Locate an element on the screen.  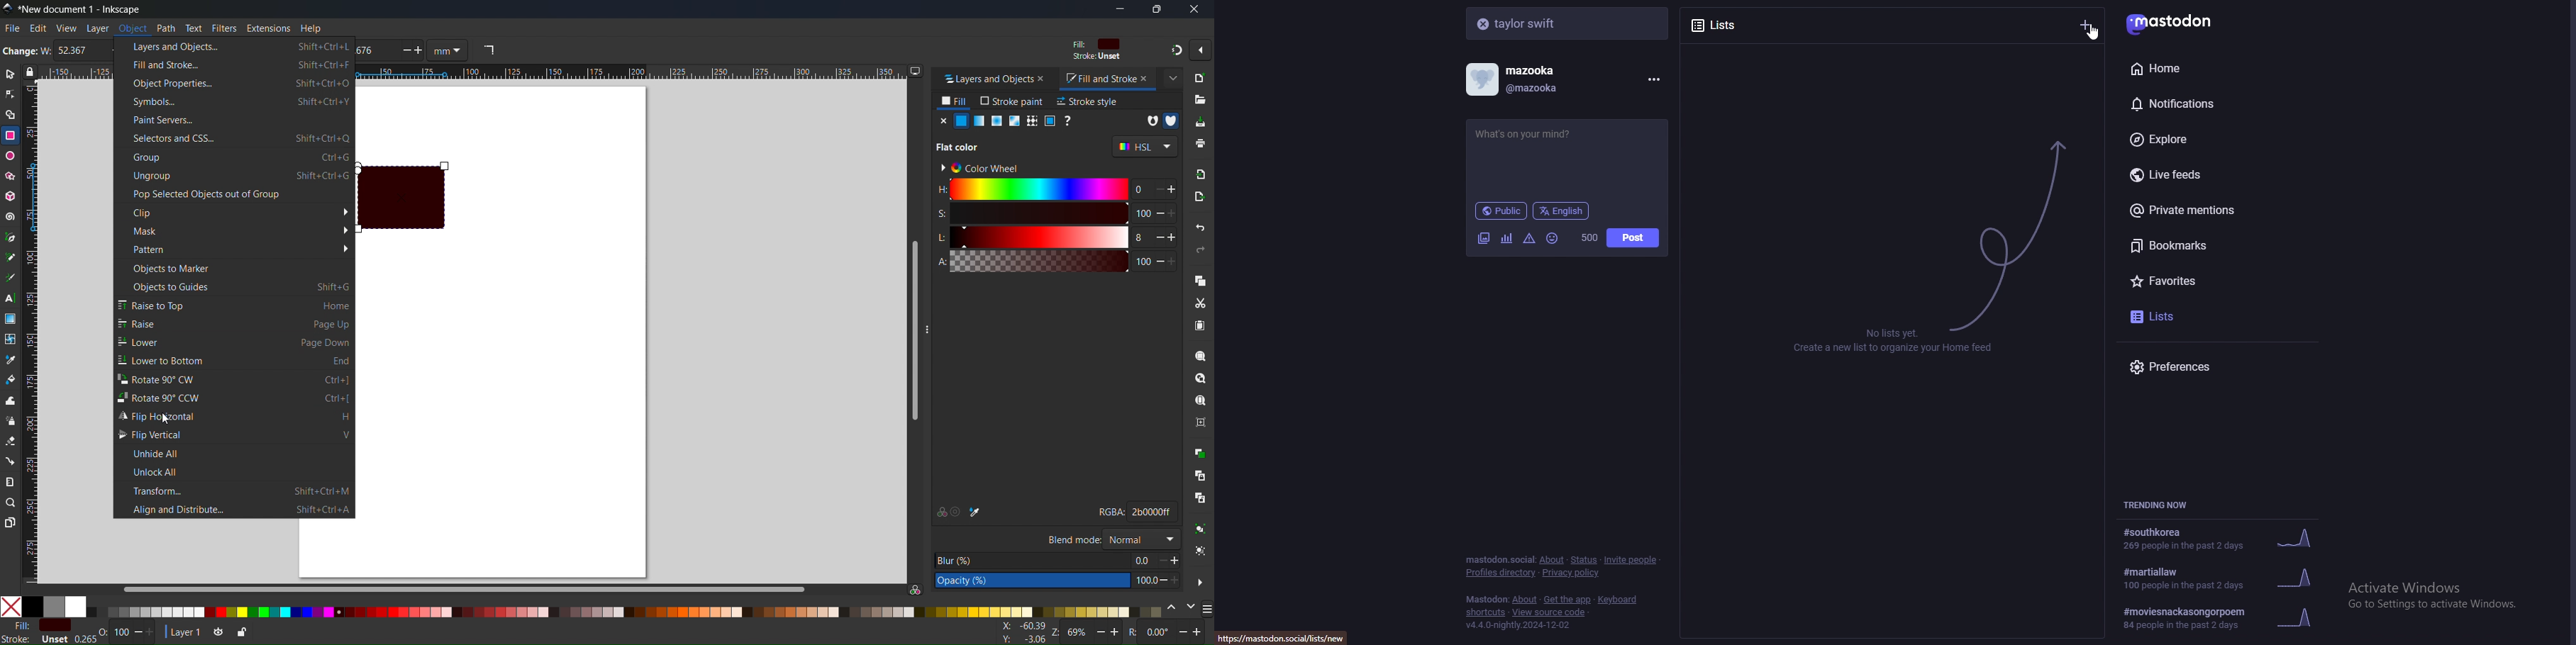
Hue is located at coordinates (1031, 189).